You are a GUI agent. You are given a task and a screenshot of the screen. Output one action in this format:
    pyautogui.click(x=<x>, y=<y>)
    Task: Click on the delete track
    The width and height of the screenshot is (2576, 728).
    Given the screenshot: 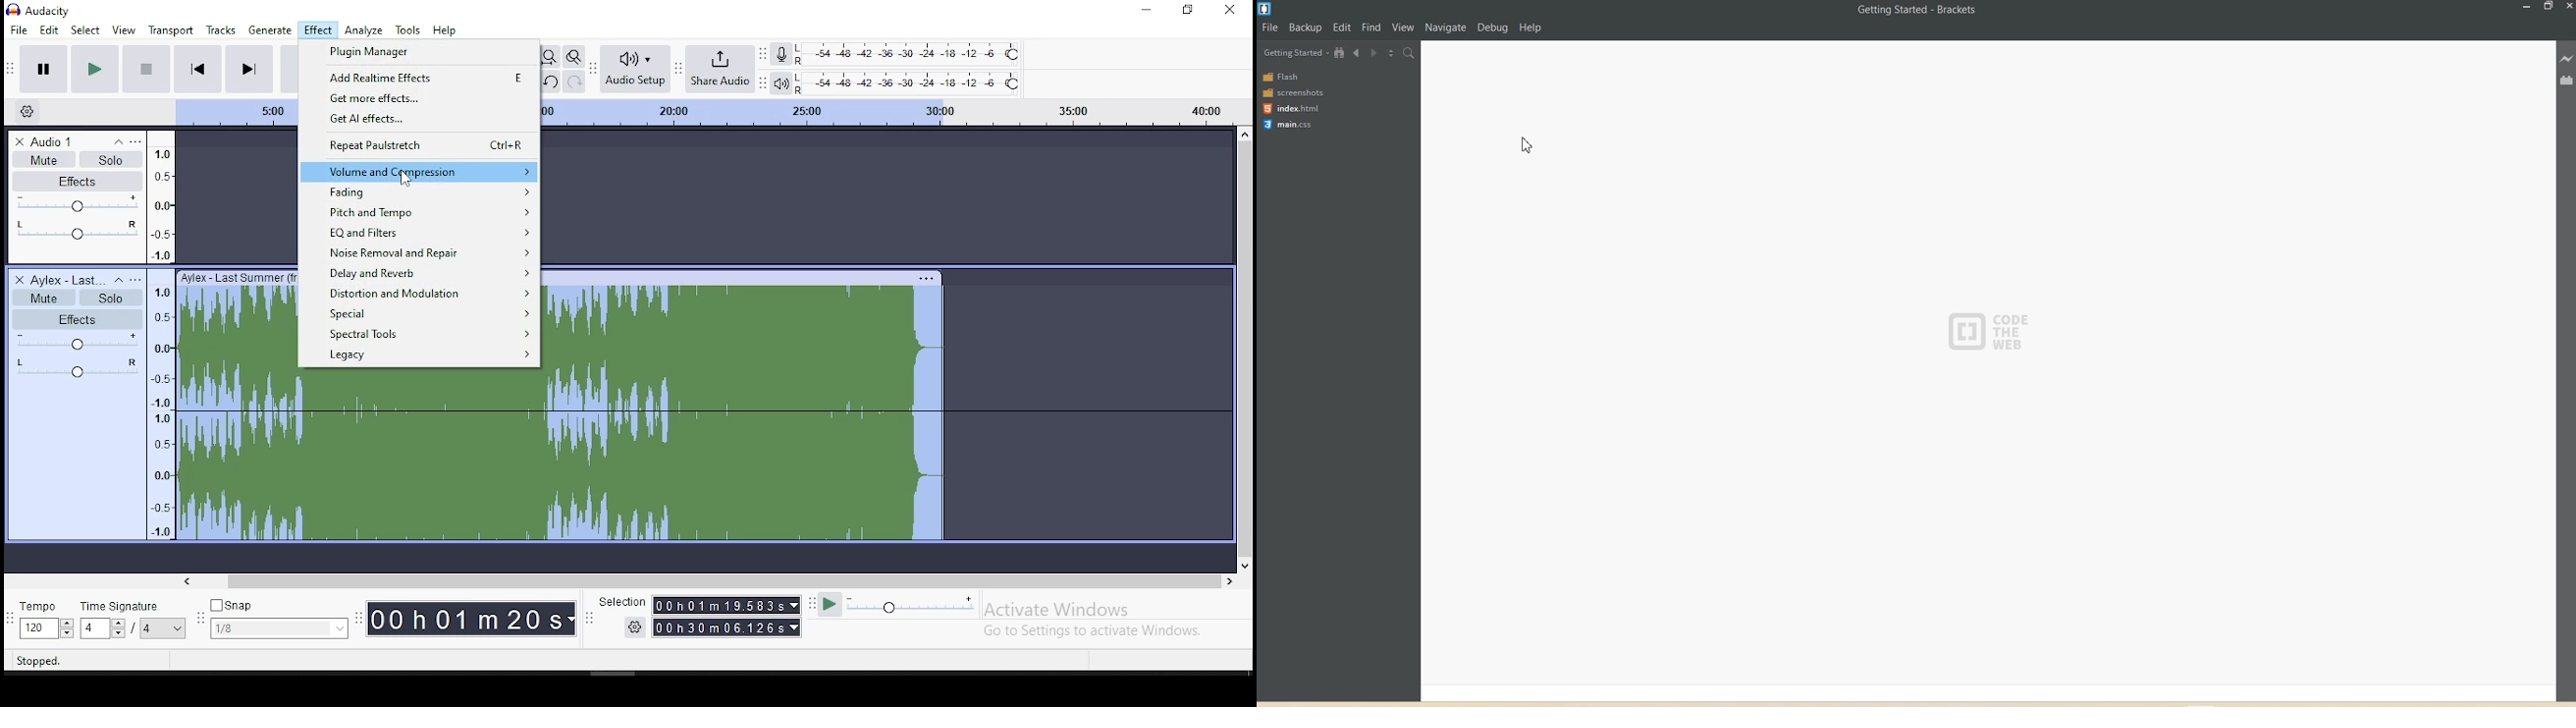 What is the action you would take?
    pyautogui.click(x=21, y=140)
    